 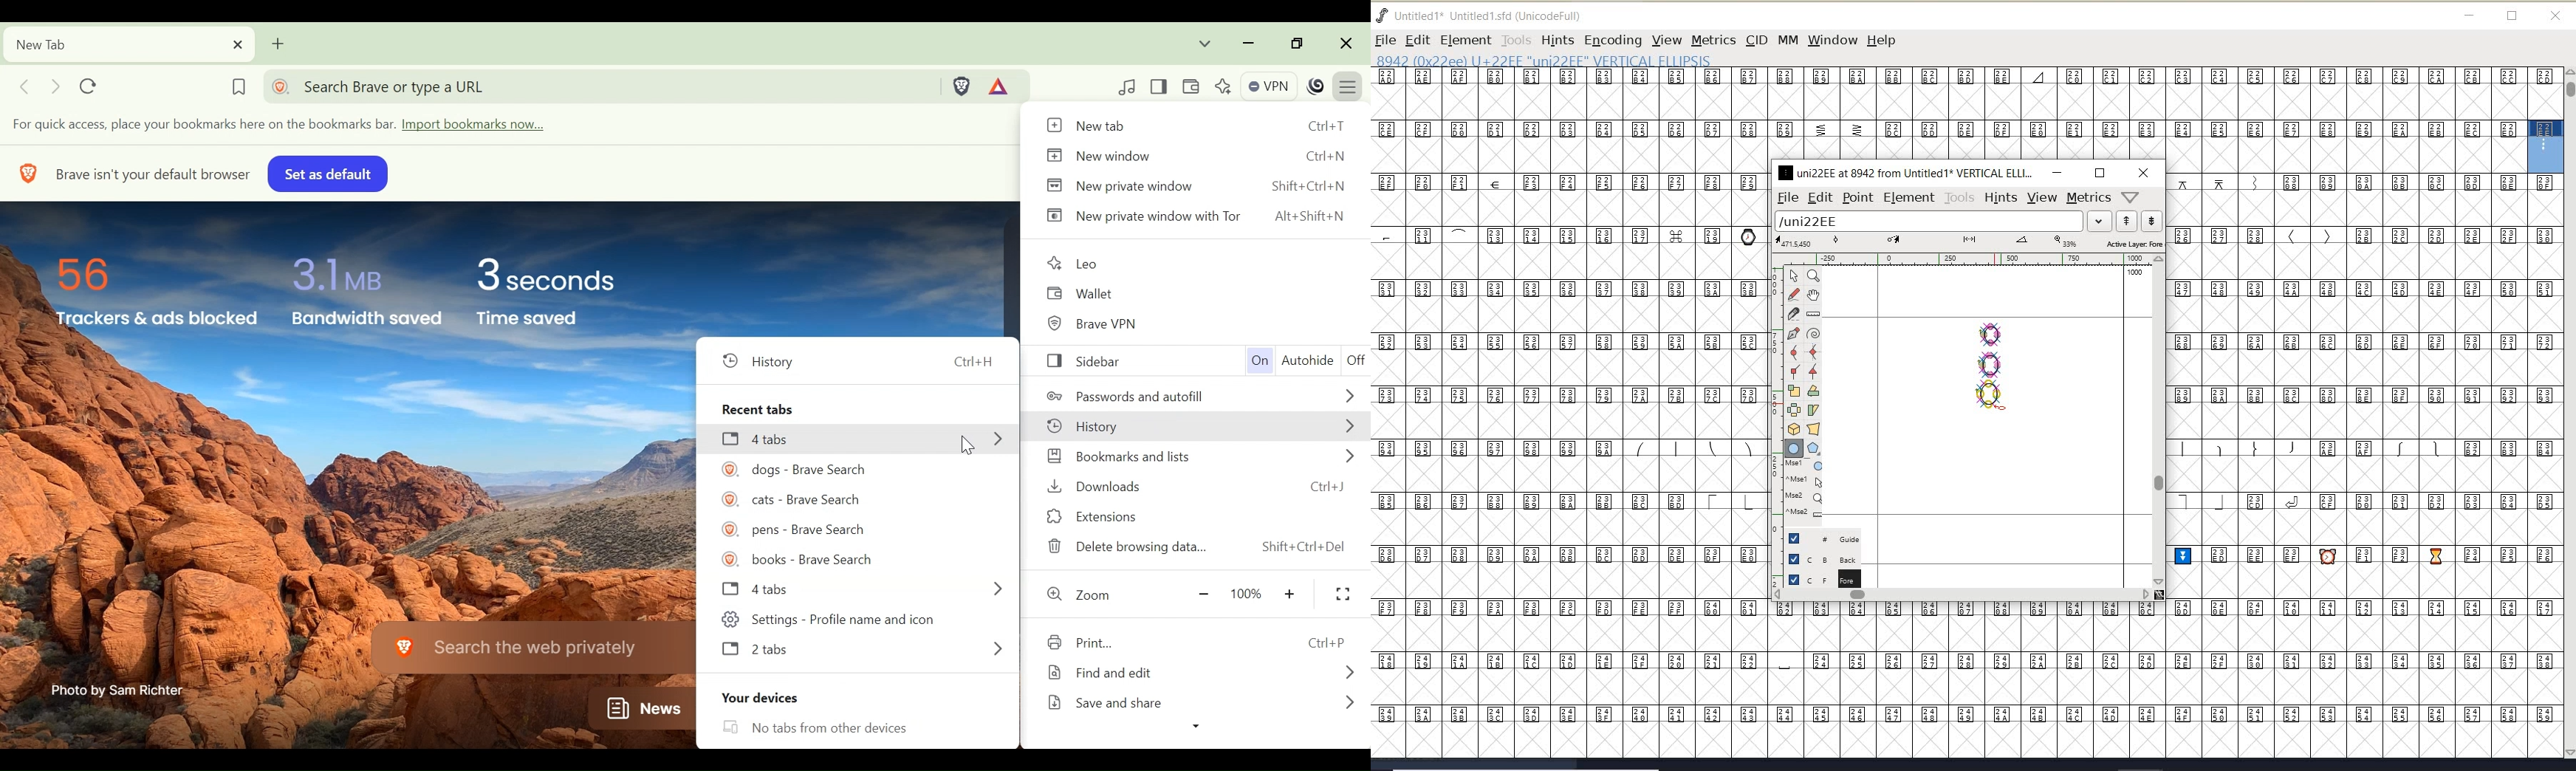 I want to click on skew the selection, so click(x=1812, y=411).